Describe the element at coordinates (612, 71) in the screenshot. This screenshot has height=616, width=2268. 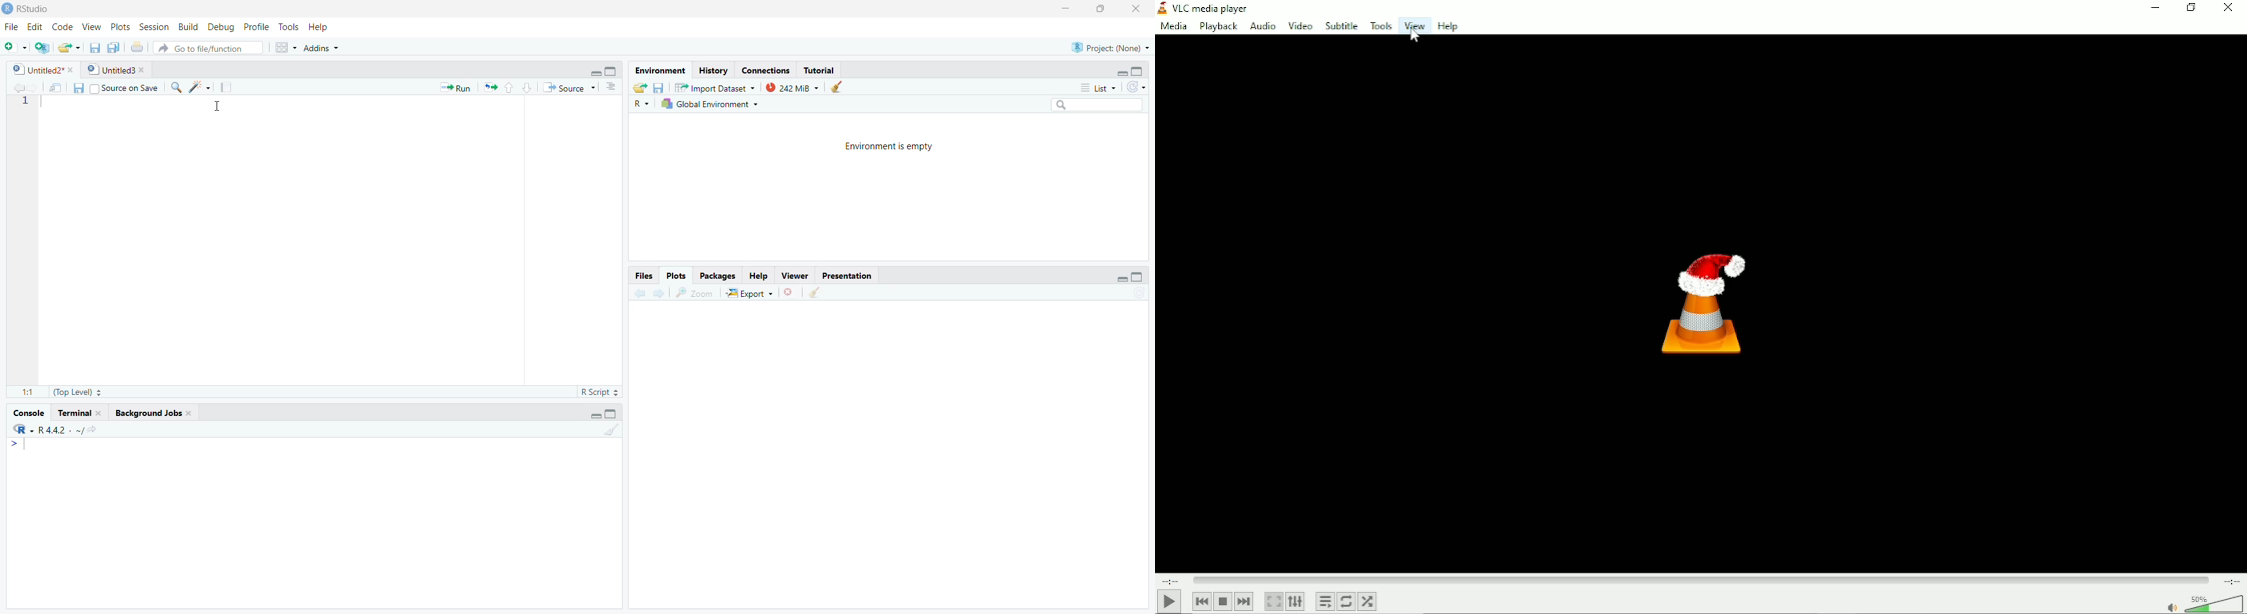
I see `maximize` at that location.